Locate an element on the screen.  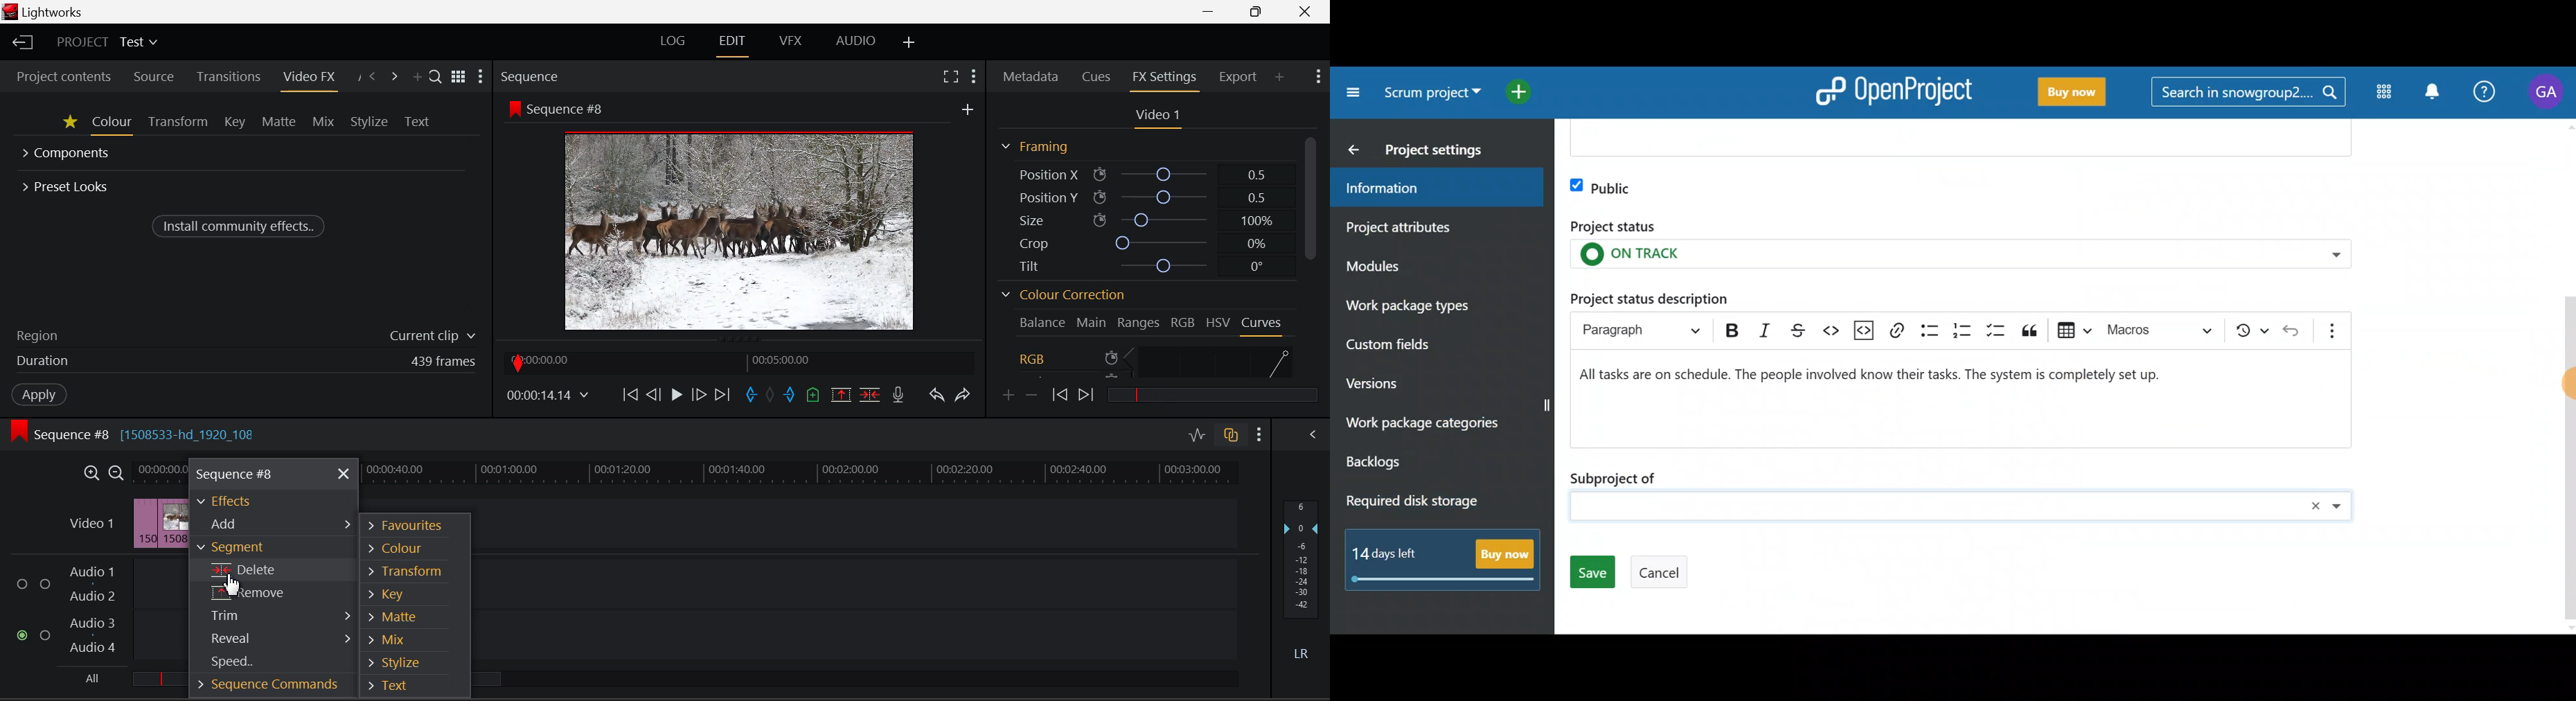
Framing Section is located at coordinates (1034, 146).